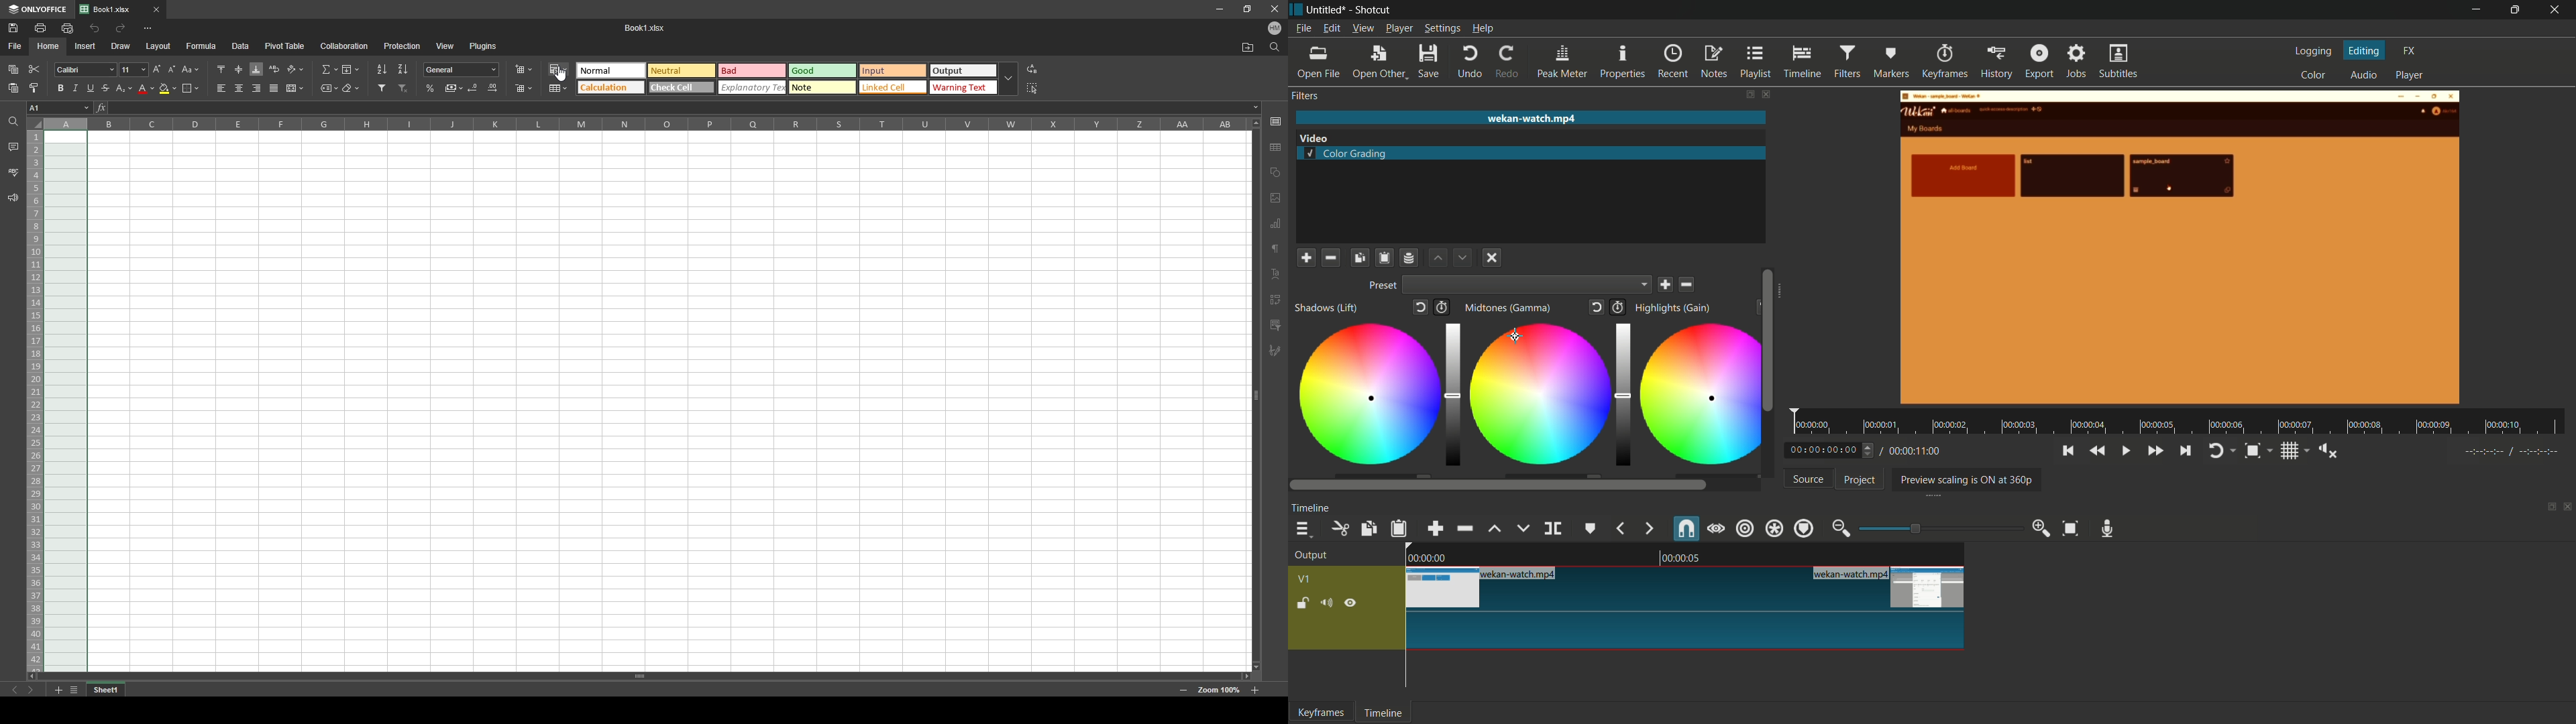 This screenshot has height=728, width=2576. I want to click on change layout, so click(1750, 95).